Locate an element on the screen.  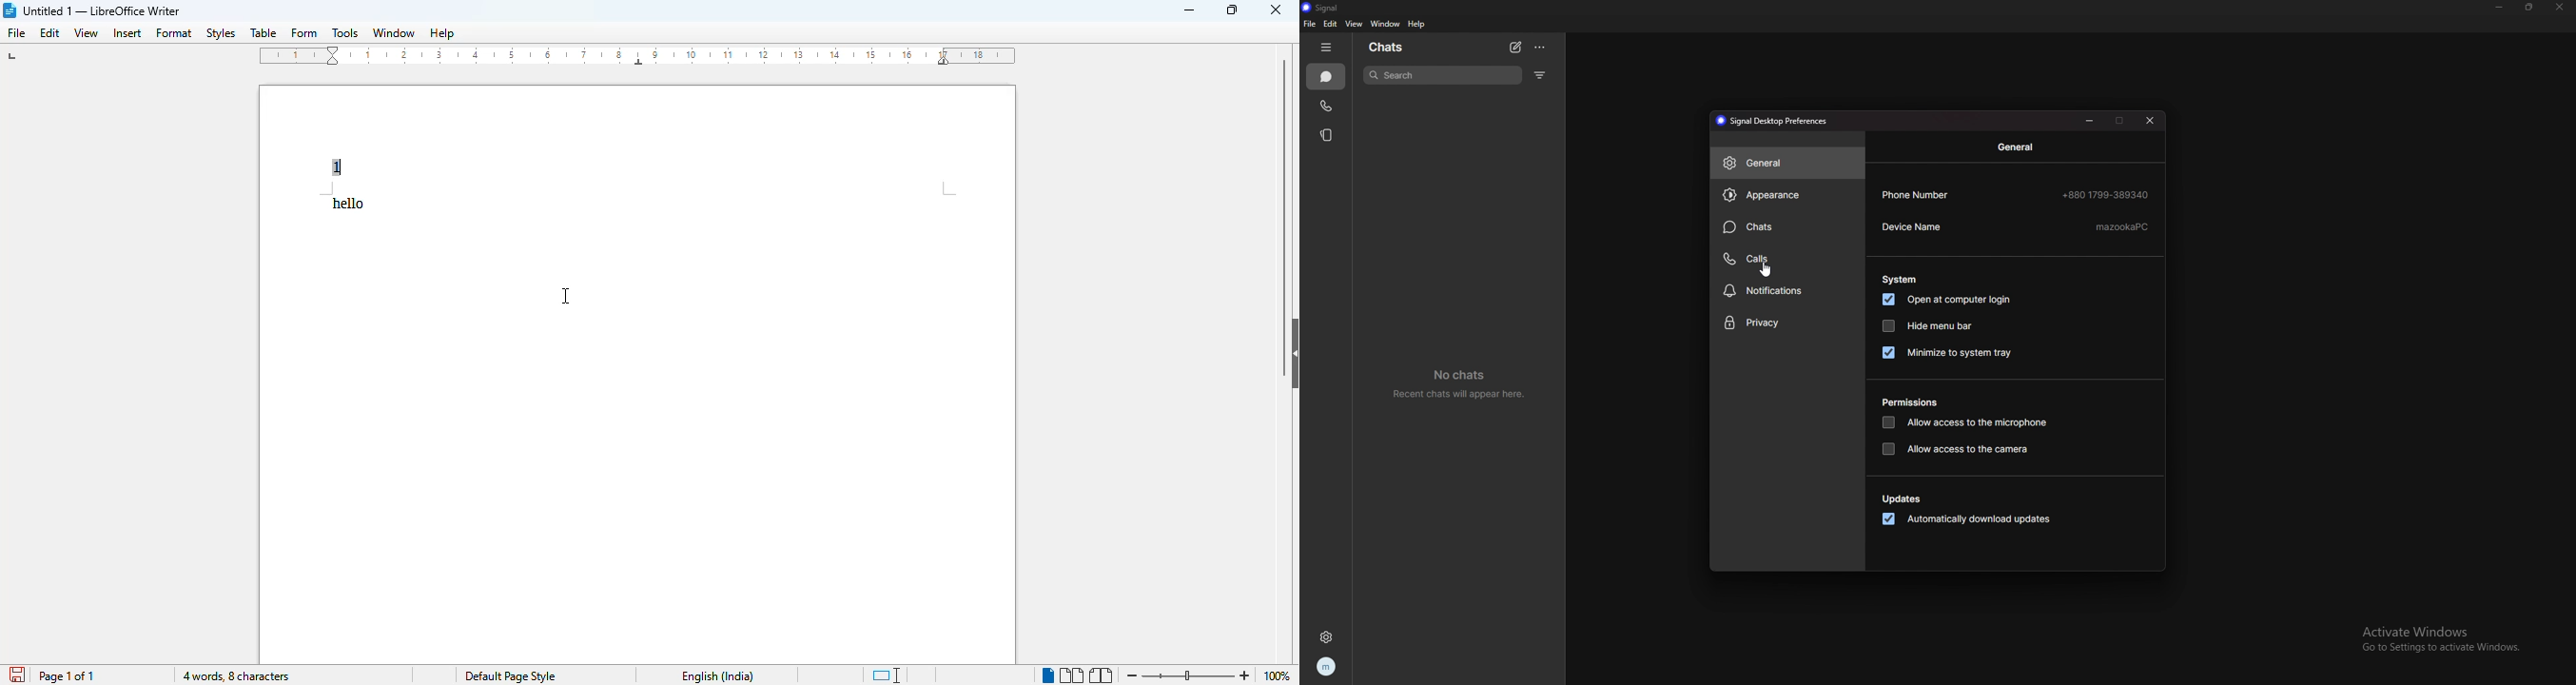
priavcy is located at coordinates (1788, 324).